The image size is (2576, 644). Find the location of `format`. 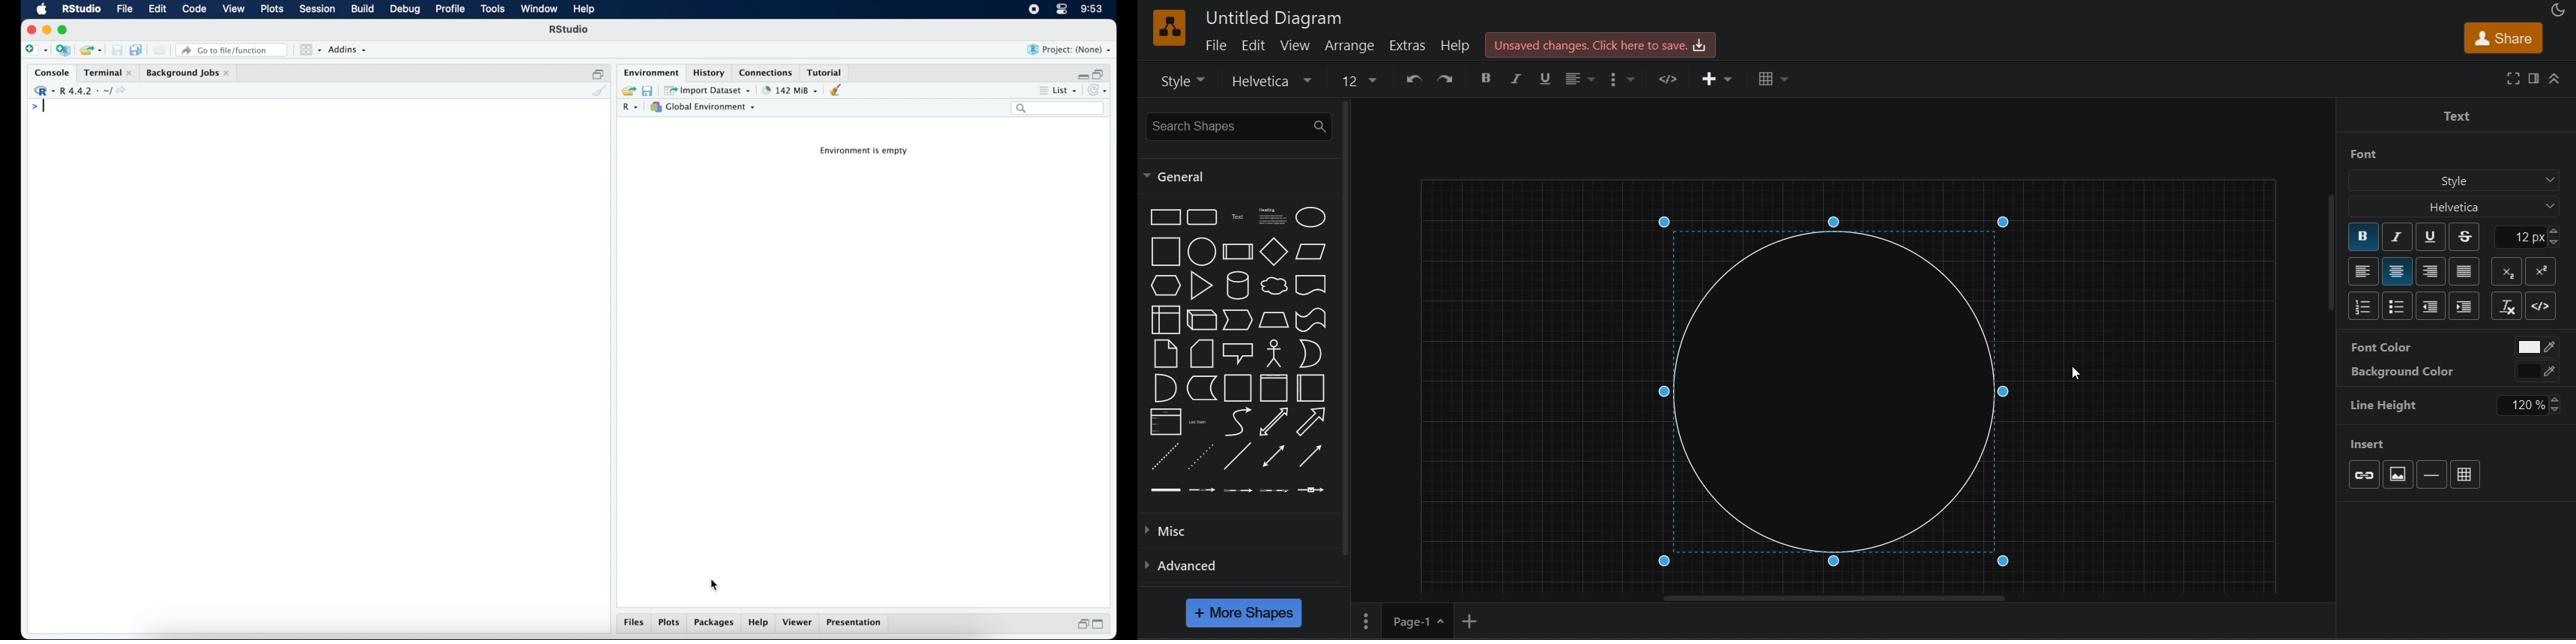

format is located at coordinates (2534, 79).